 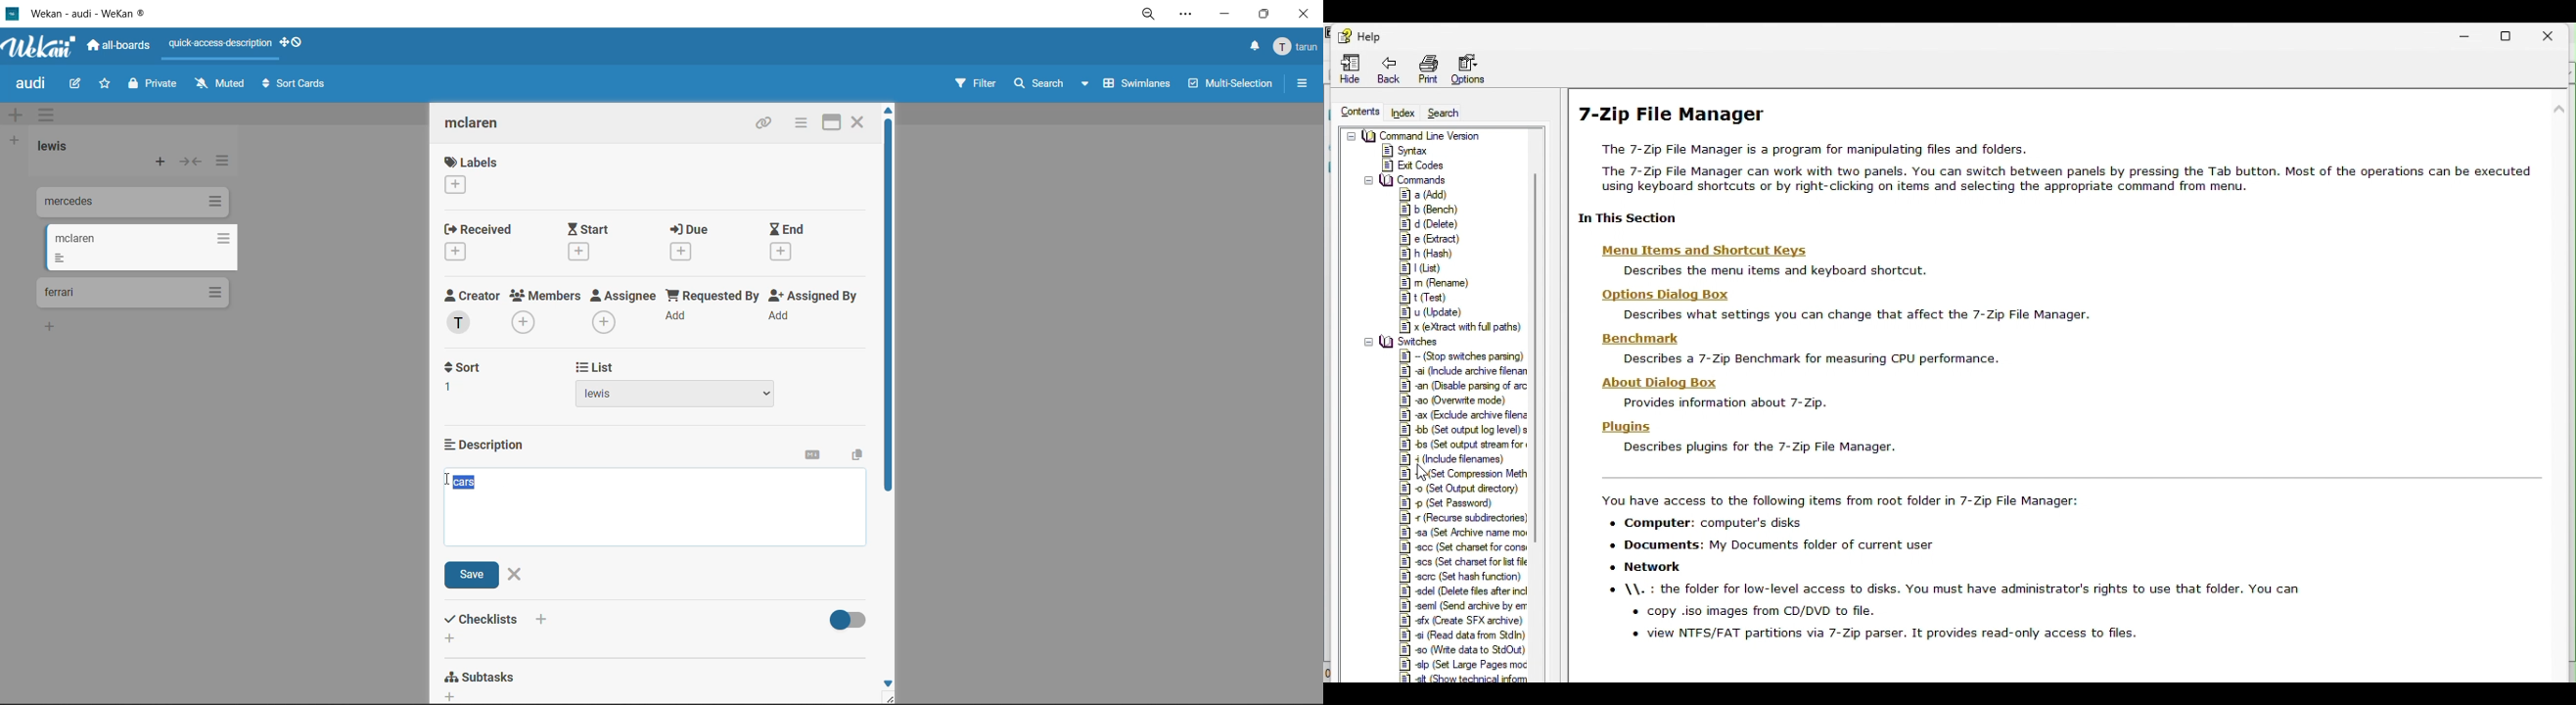 What do you see at coordinates (59, 148) in the screenshot?
I see `list title` at bounding box center [59, 148].